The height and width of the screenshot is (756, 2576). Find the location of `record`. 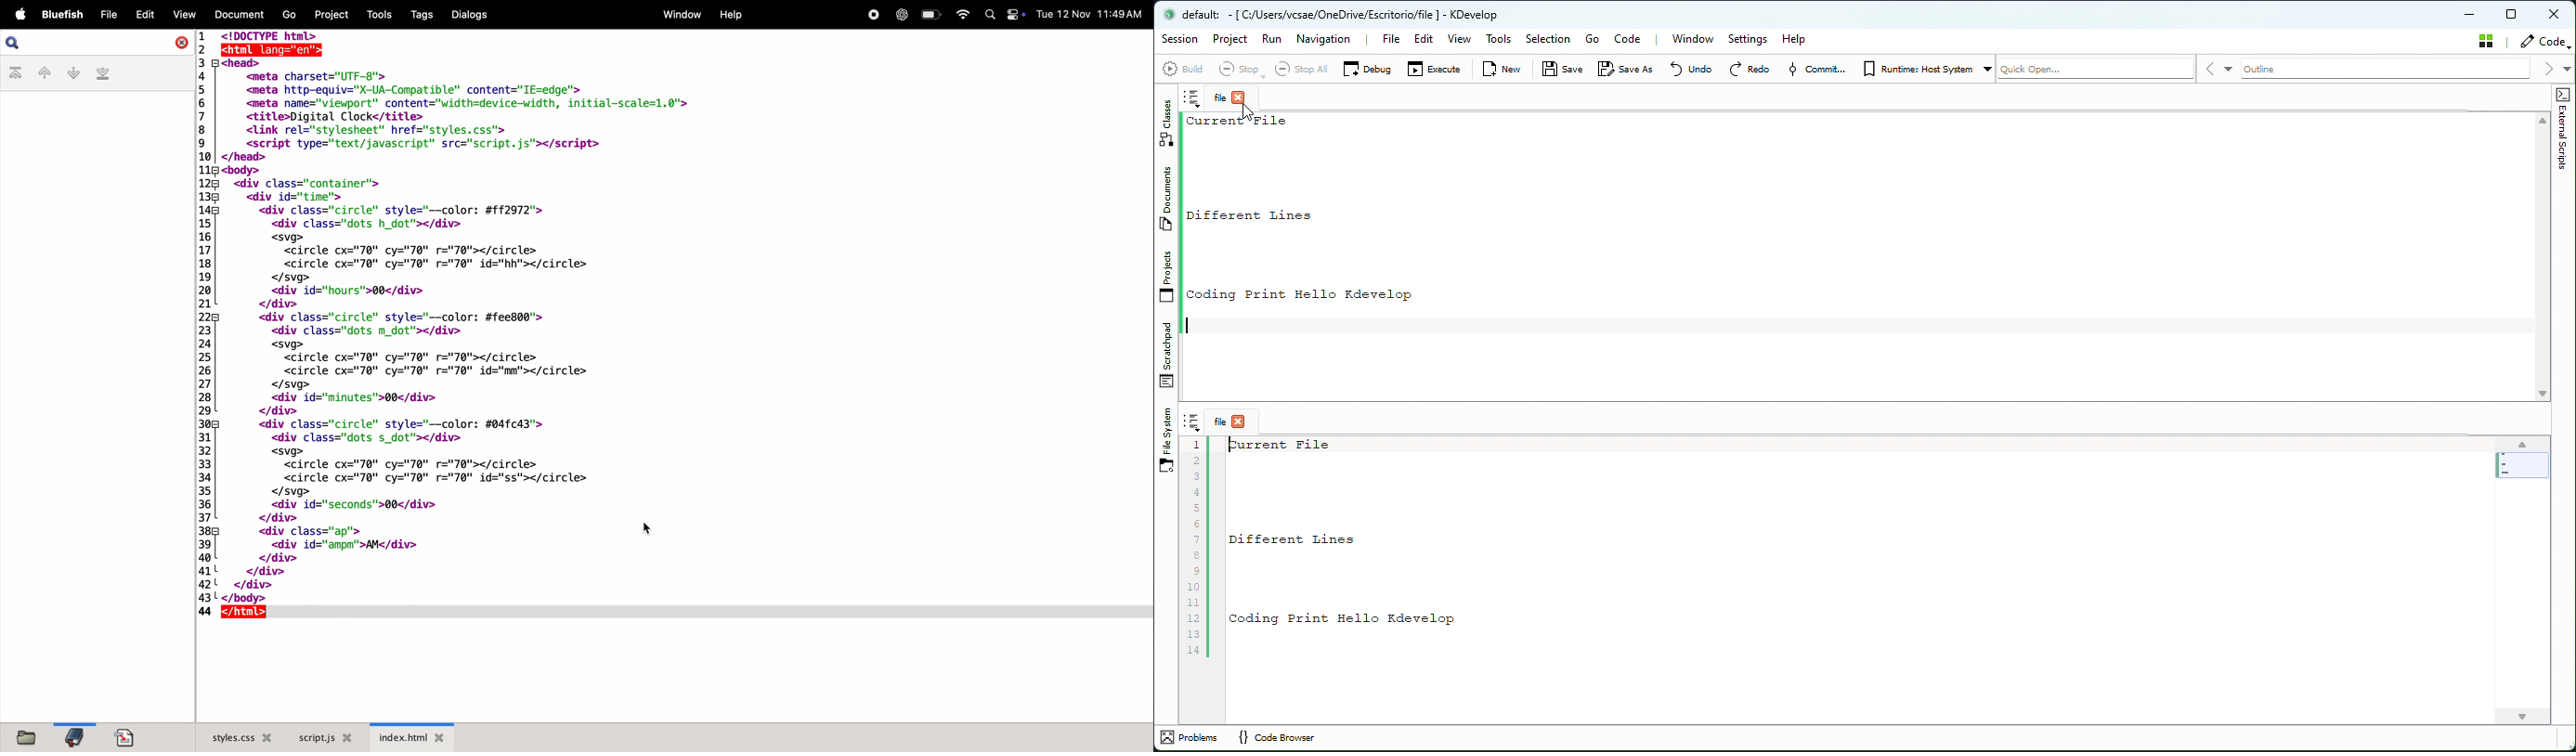

record is located at coordinates (870, 15).